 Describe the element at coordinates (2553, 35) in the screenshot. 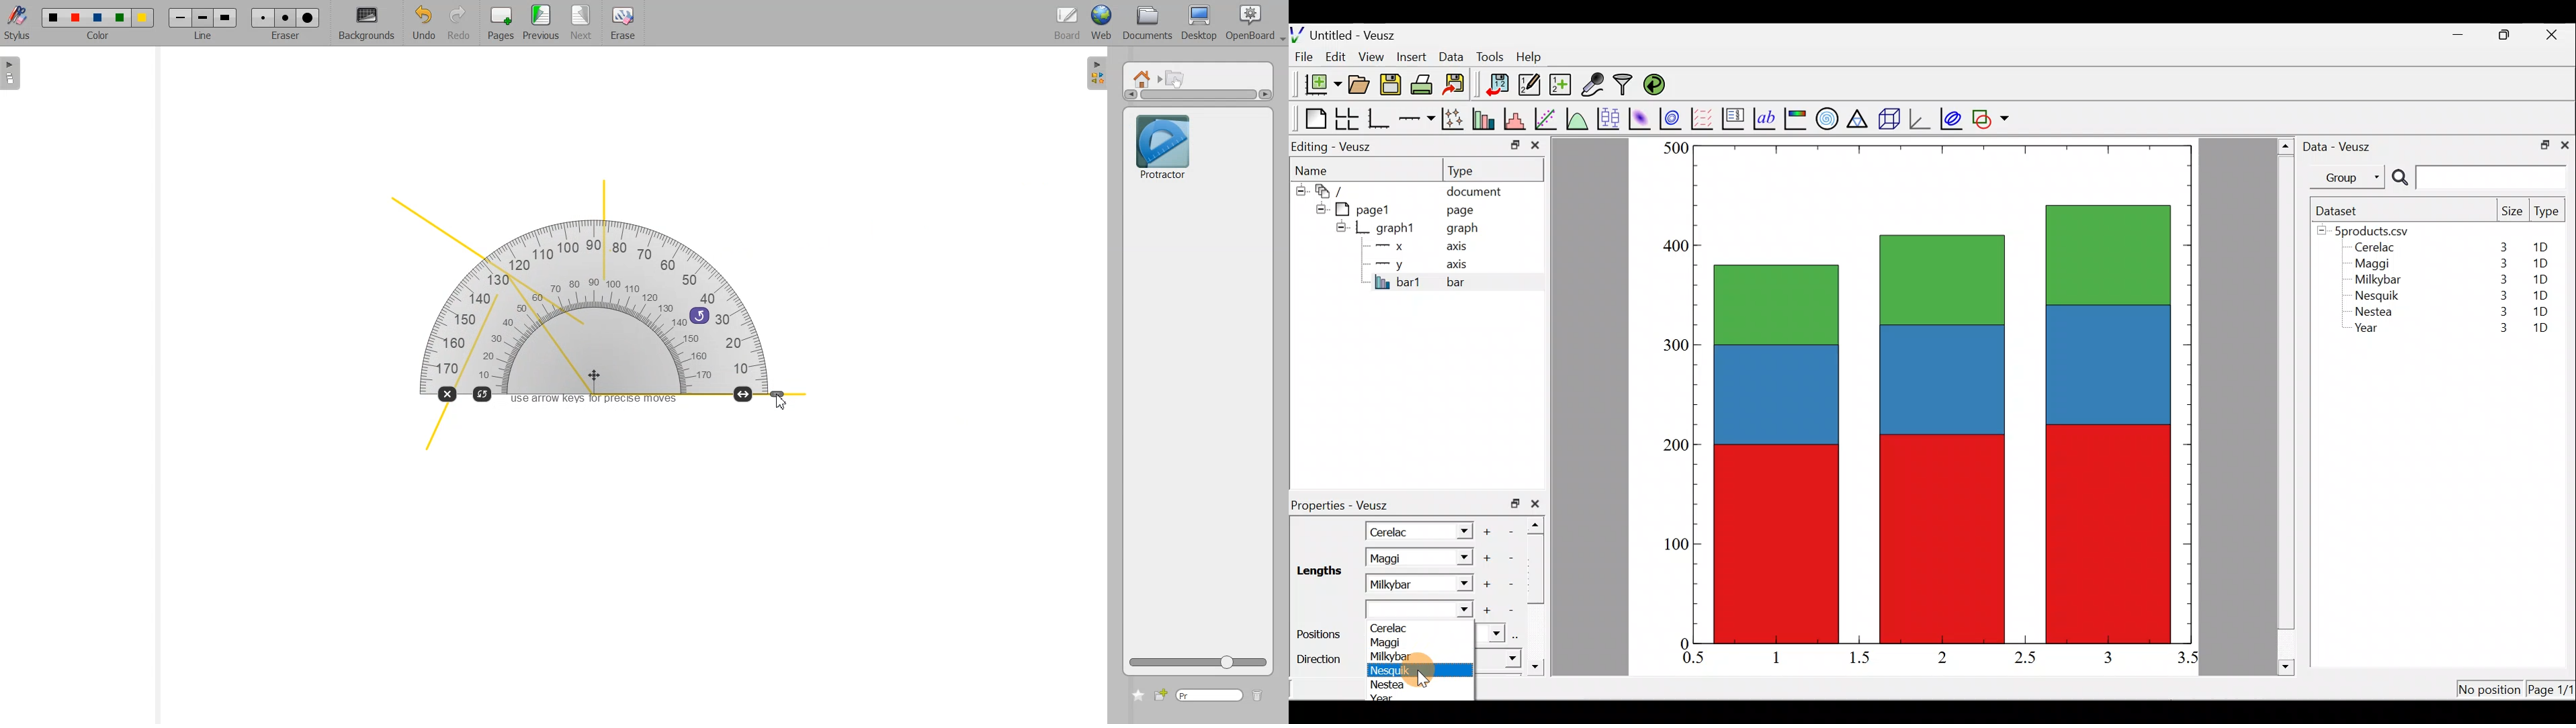

I see `close` at that location.